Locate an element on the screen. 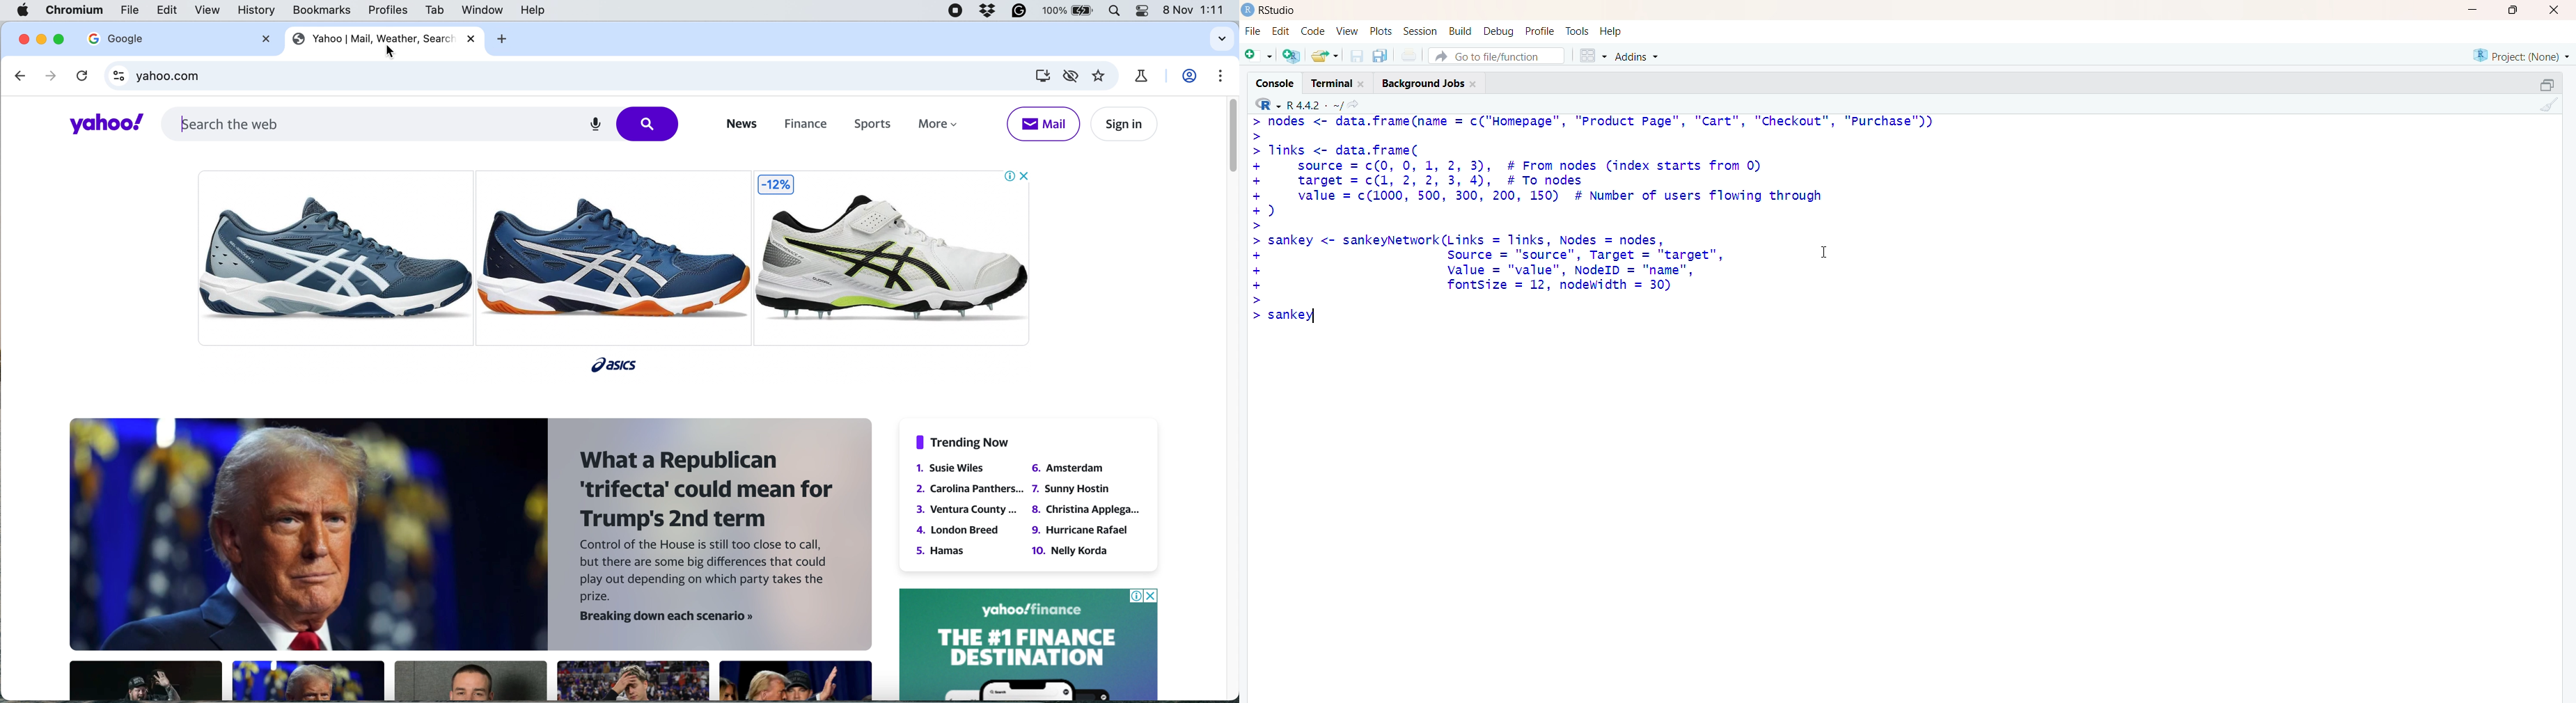 This screenshot has width=2576, height=728. clear is located at coordinates (2553, 107).